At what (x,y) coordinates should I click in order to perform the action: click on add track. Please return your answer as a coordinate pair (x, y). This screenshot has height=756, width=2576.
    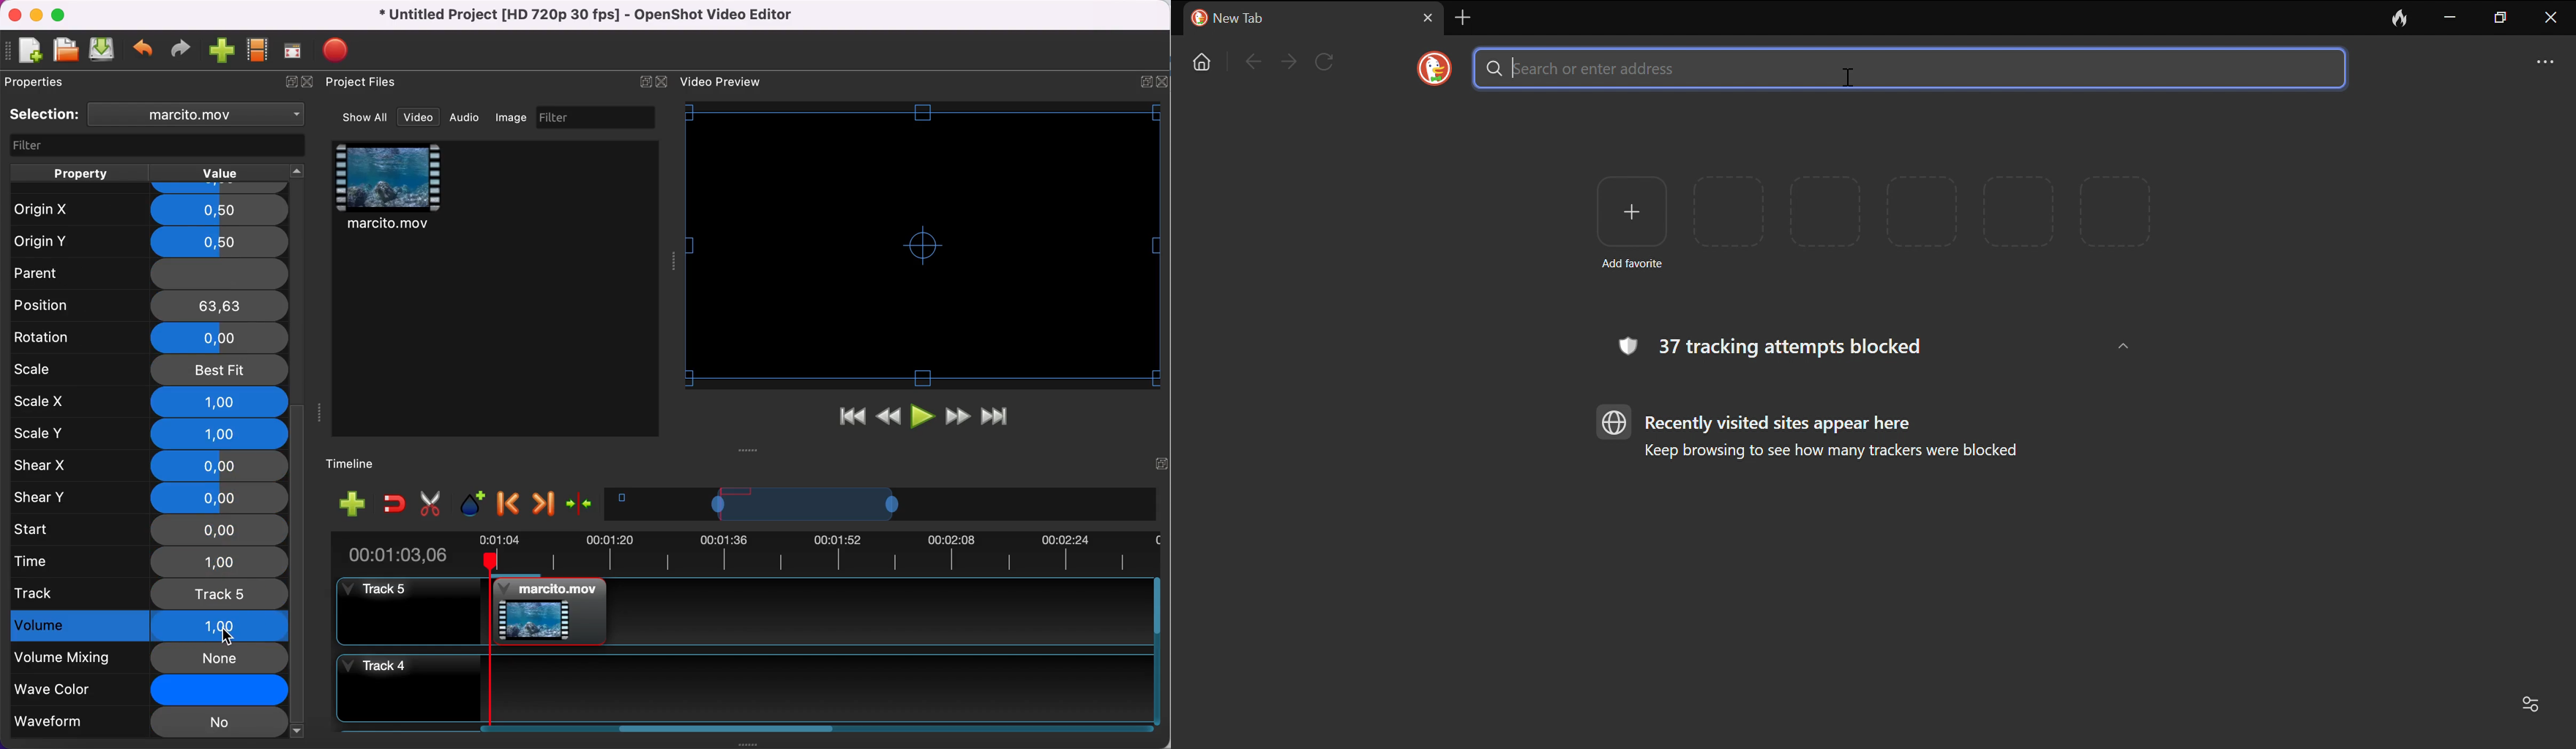
    Looking at the image, I should click on (353, 503).